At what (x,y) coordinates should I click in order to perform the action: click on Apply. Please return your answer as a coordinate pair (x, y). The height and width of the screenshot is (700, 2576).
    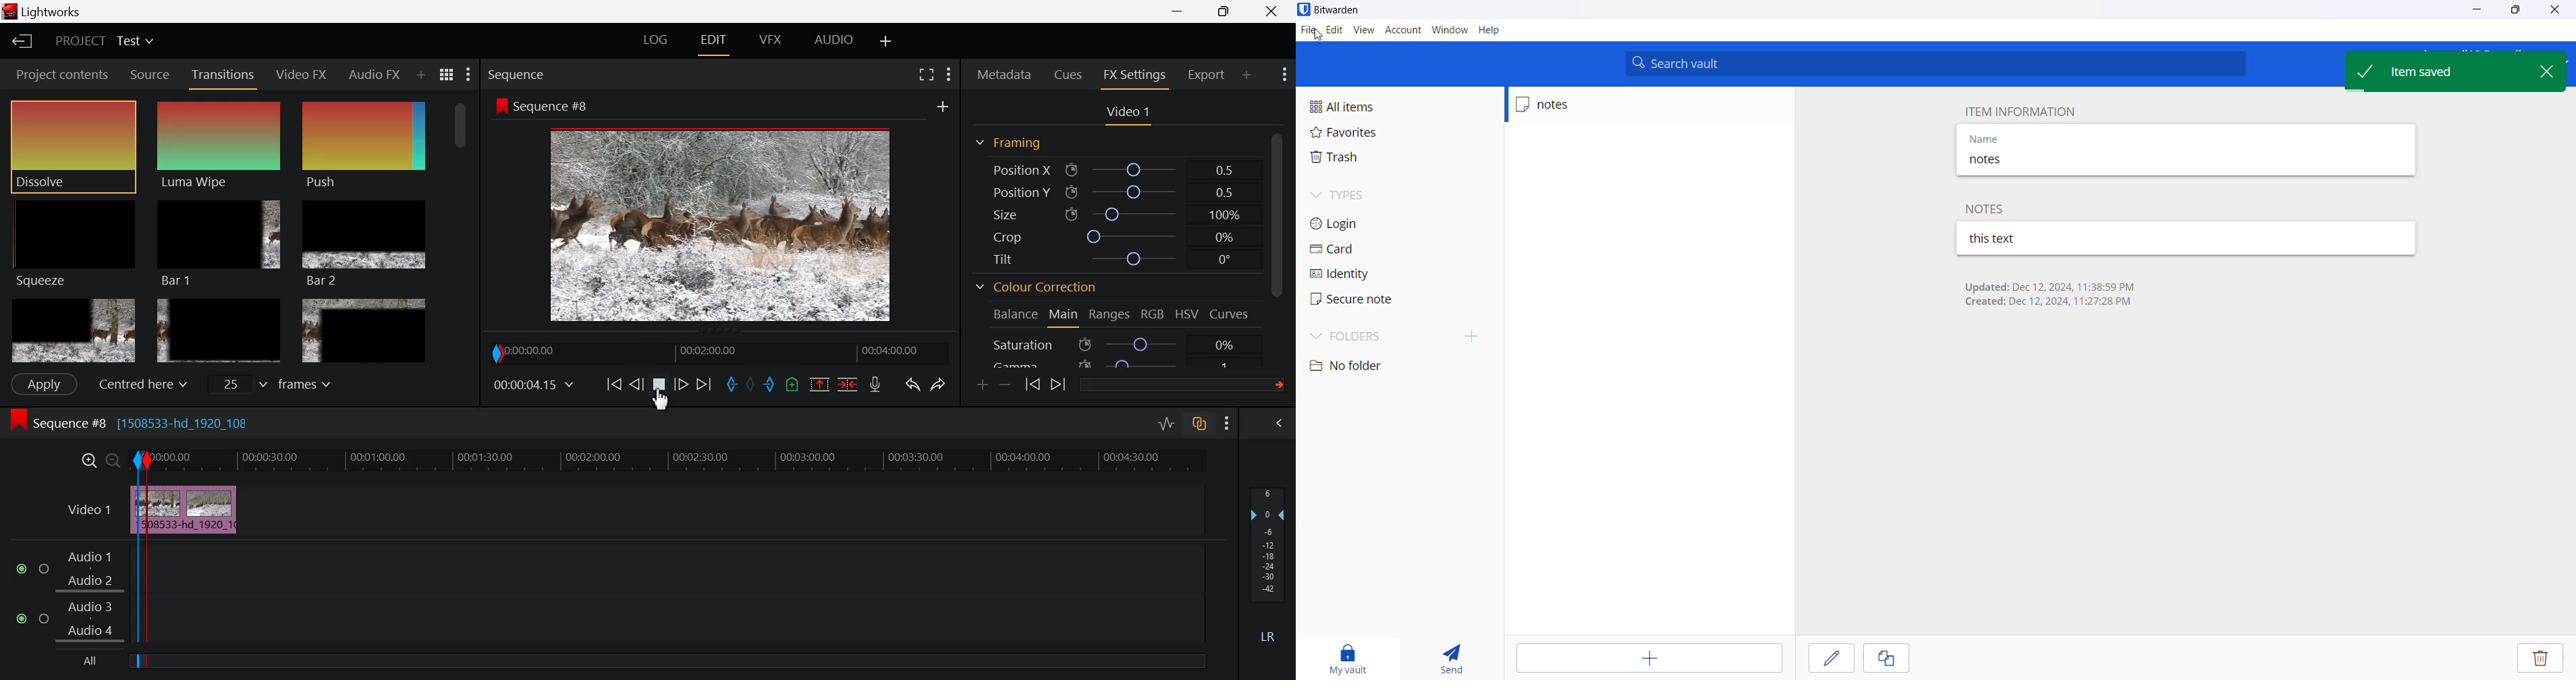
    Looking at the image, I should click on (43, 384).